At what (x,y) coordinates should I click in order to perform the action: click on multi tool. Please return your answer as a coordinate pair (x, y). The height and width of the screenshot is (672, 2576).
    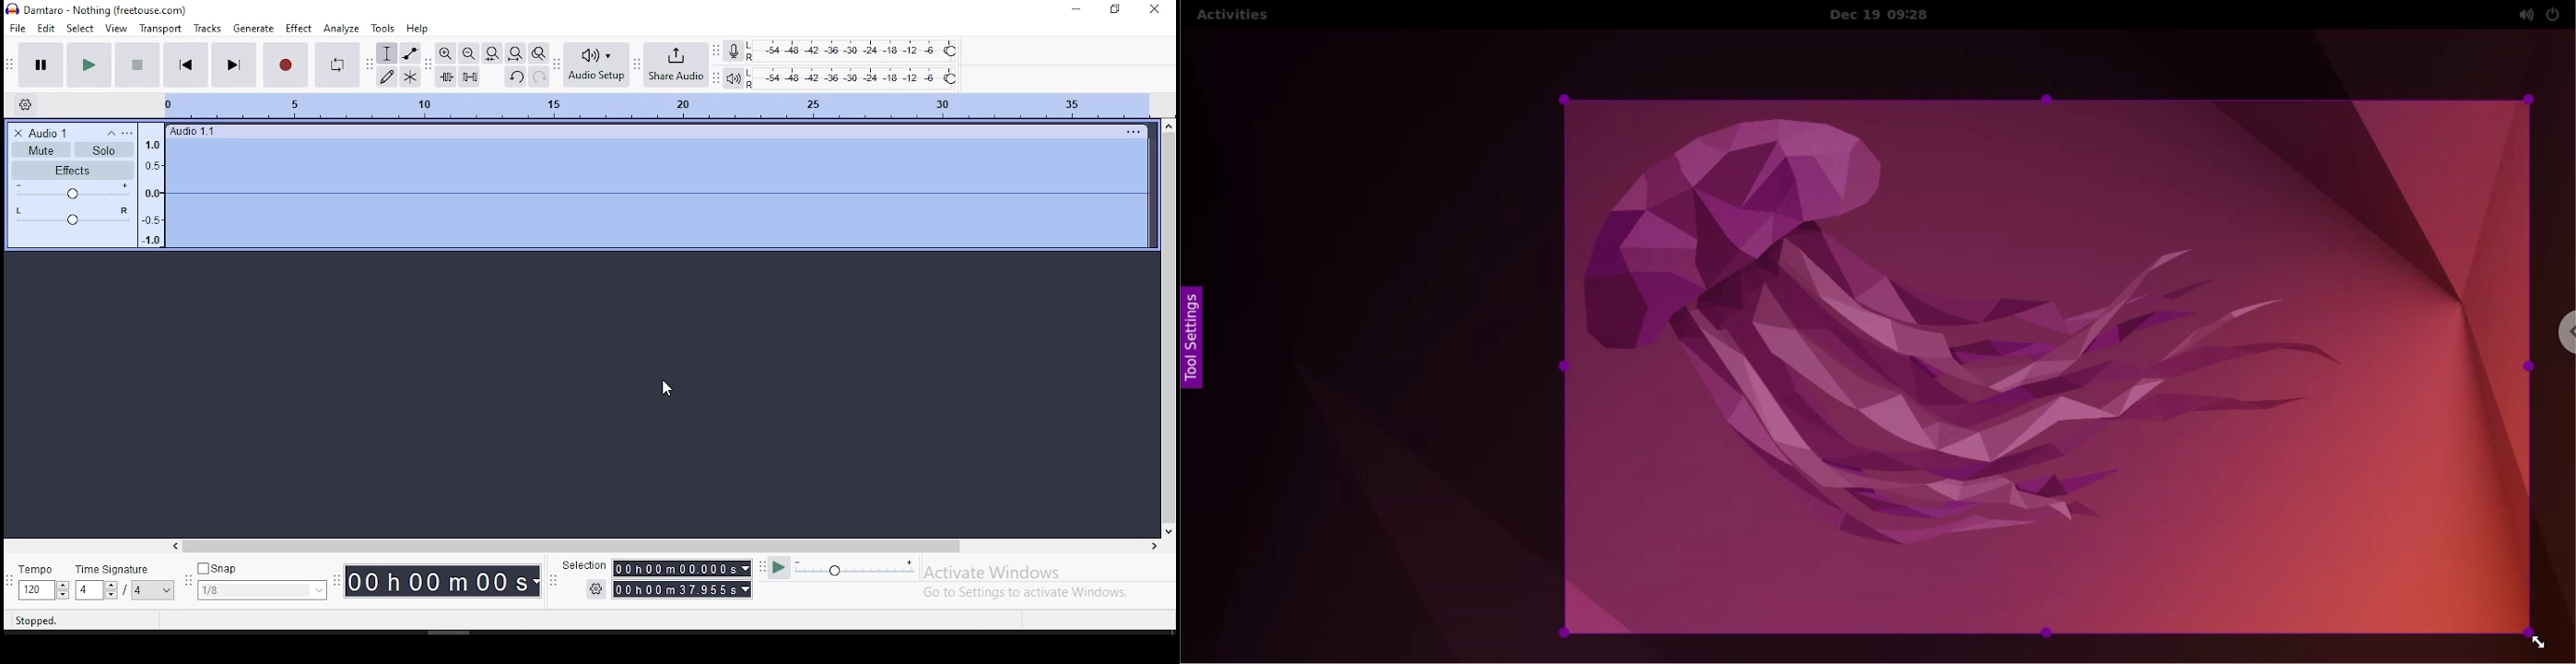
    Looking at the image, I should click on (410, 77).